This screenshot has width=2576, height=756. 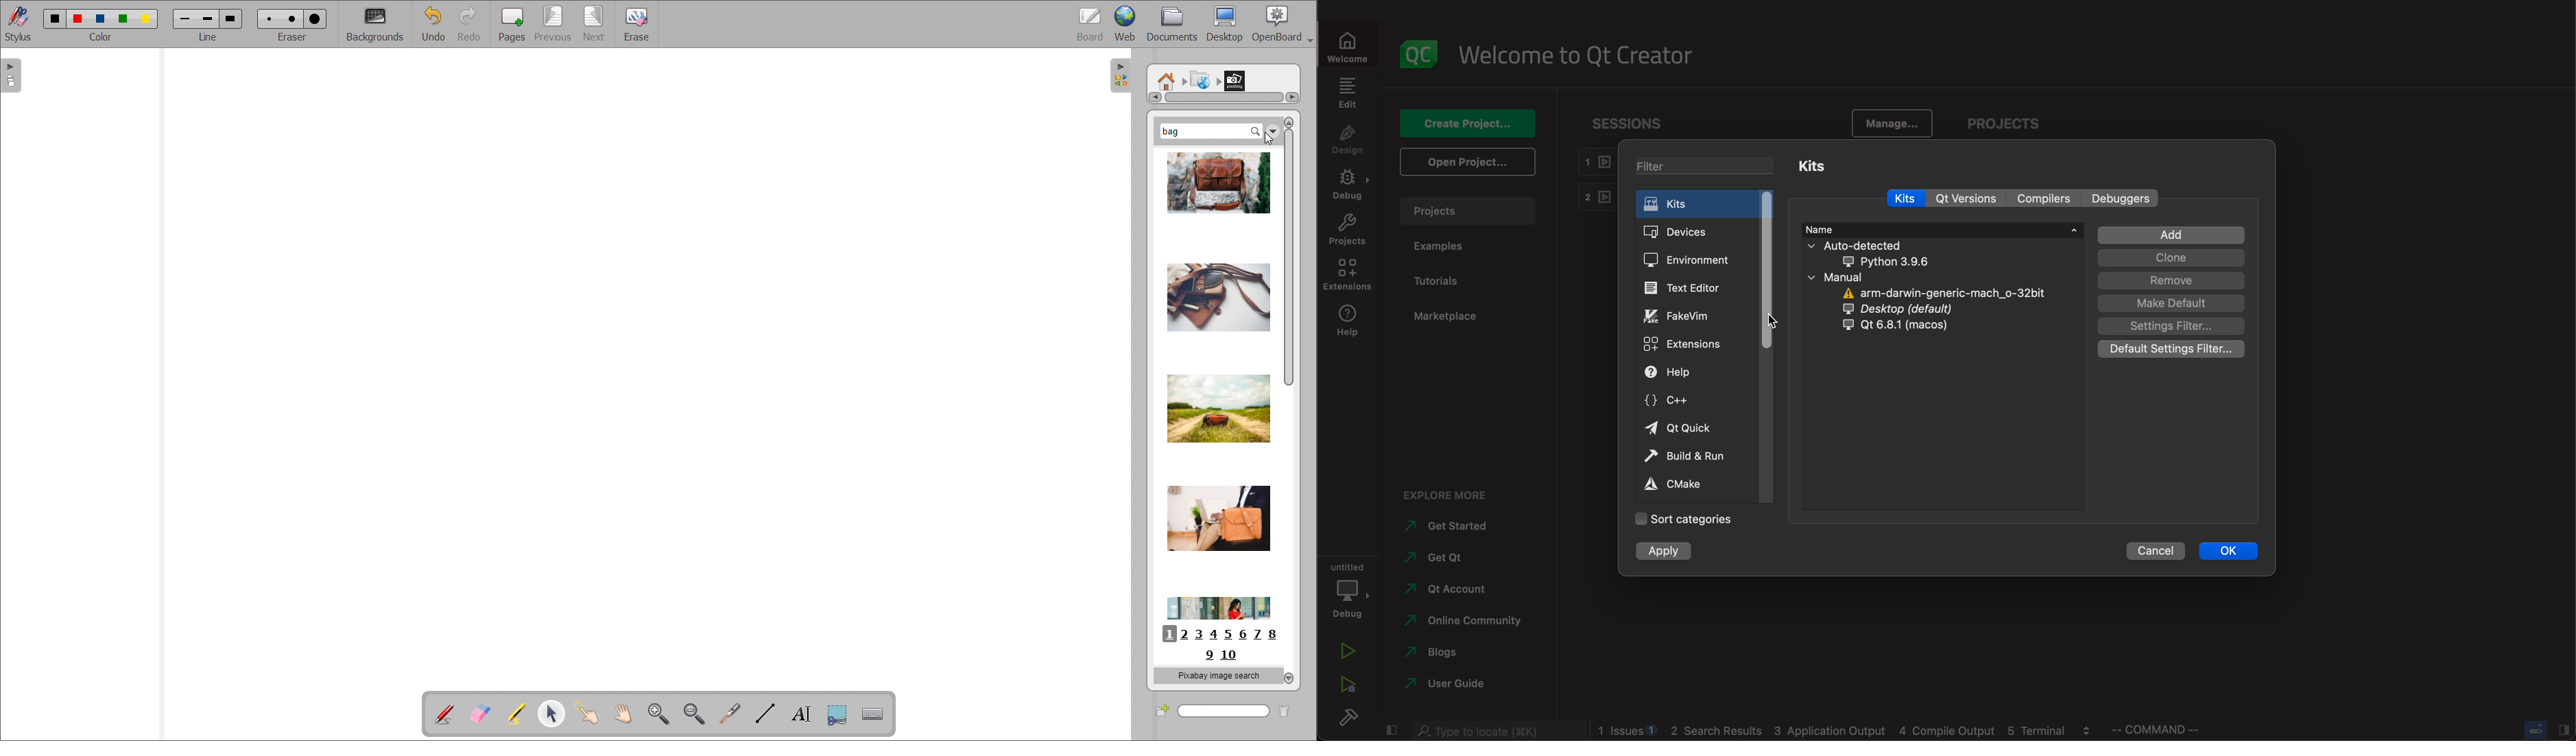 What do you see at coordinates (1469, 623) in the screenshot?
I see `community` at bounding box center [1469, 623].